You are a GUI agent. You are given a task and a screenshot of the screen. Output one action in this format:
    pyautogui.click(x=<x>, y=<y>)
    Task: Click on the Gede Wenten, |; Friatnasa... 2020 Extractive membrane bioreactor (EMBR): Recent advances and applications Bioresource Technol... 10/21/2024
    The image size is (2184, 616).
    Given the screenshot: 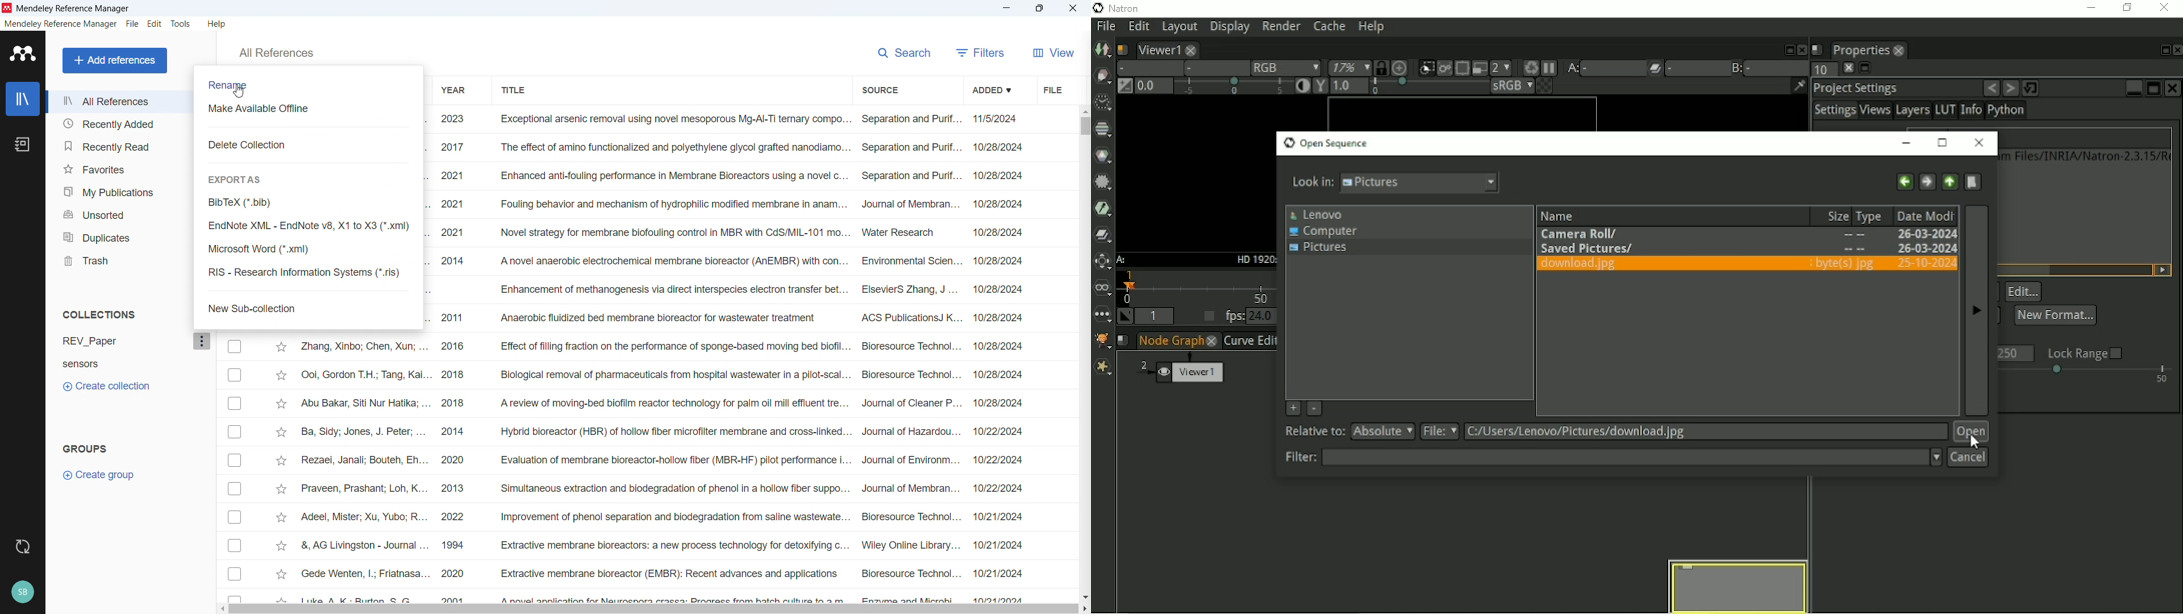 What is the action you would take?
    pyautogui.click(x=662, y=573)
    